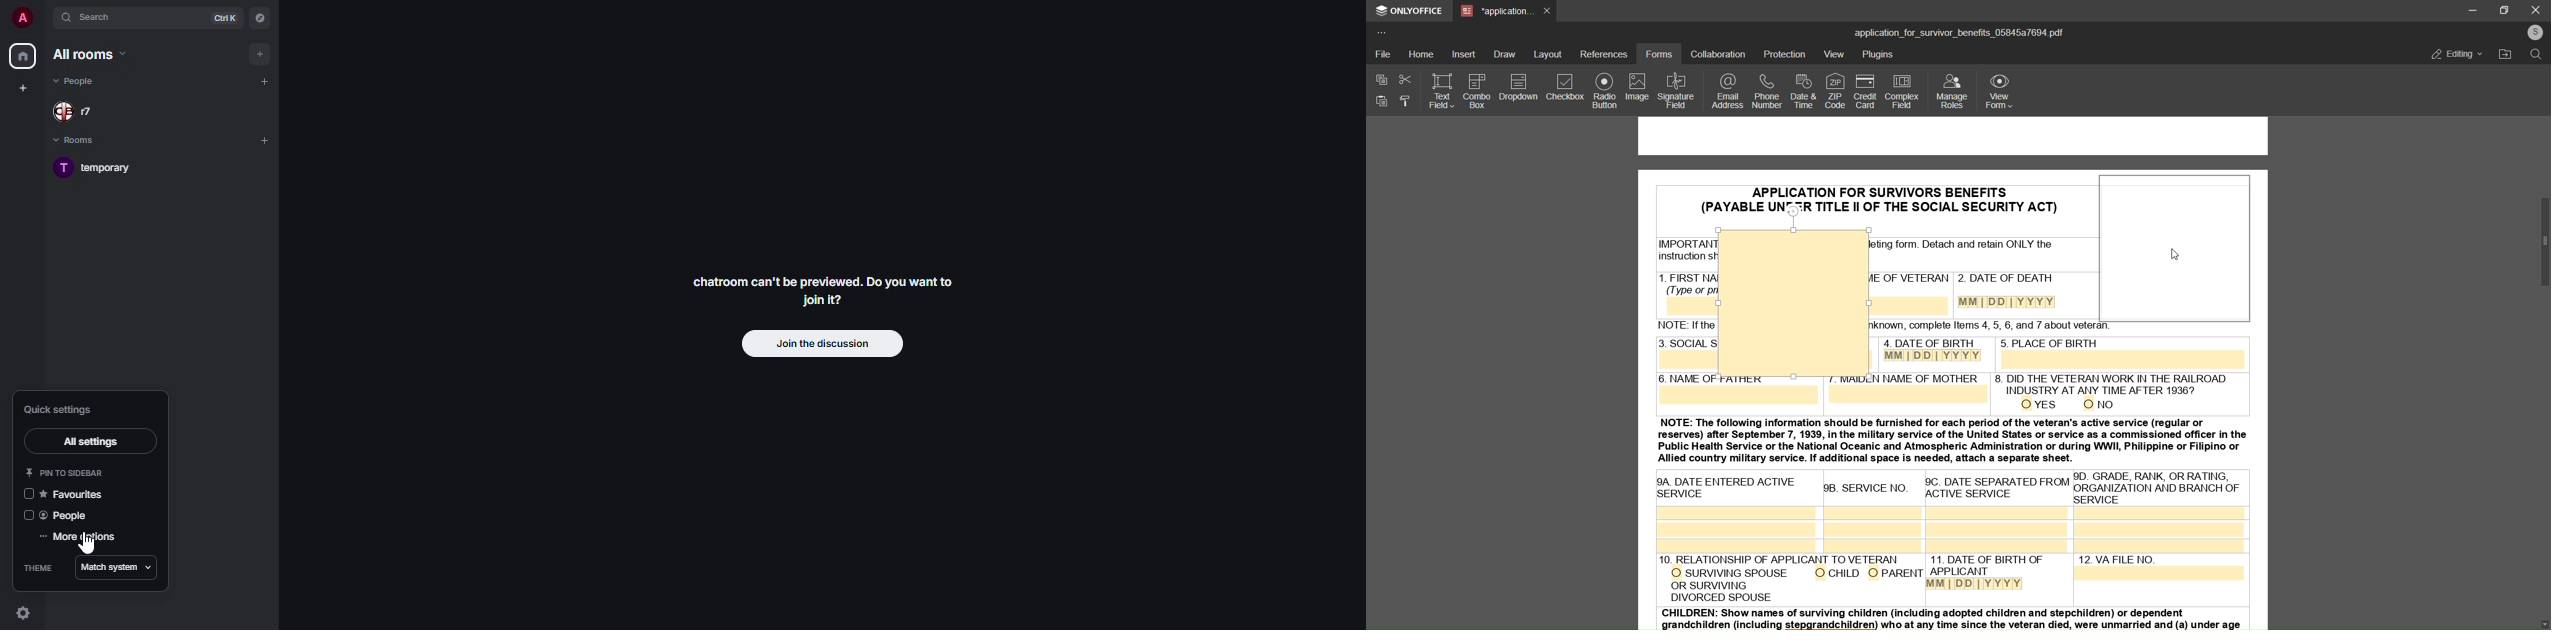 This screenshot has width=2576, height=644. What do you see at coordinates (820, 289) in the screenshot?
I see `chatroom can't be previewed. Join it?` at bounding box center [820, 289].